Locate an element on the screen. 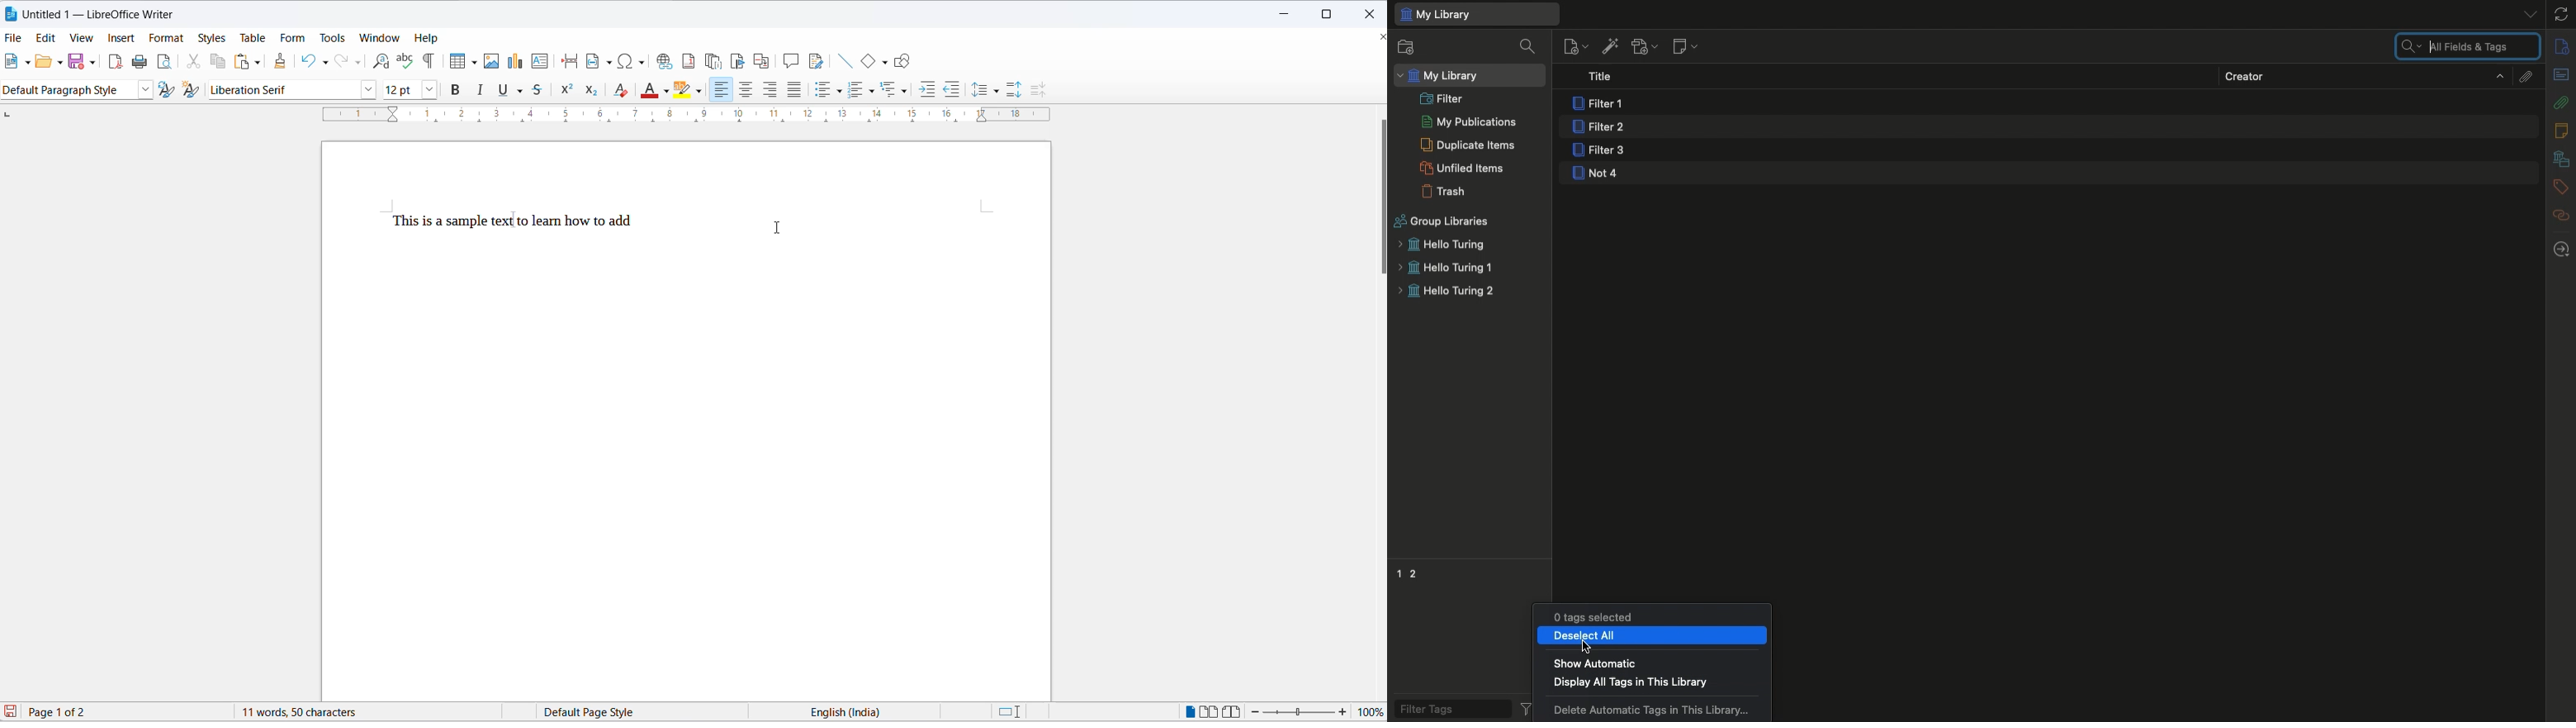 The image size is (2576, 728). strike through is located at coordinates (543, 92).